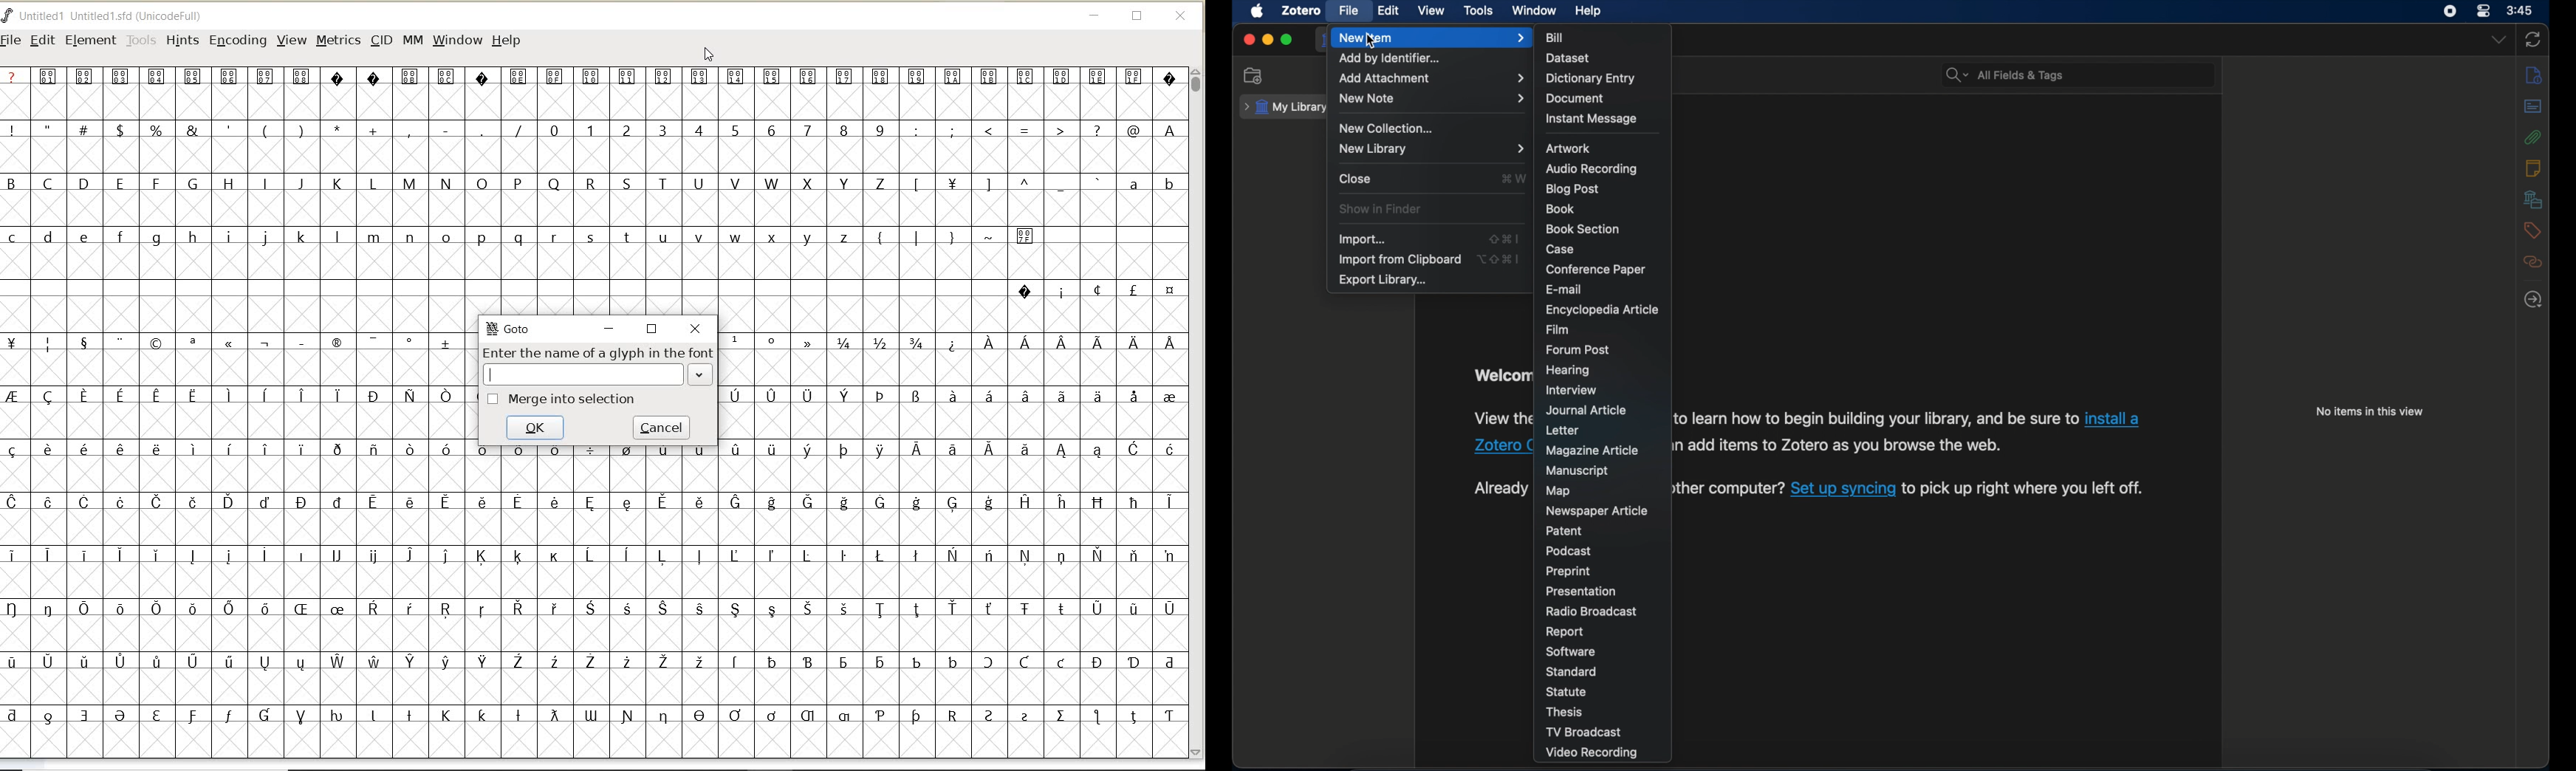  Describe the element at coordinates (2534, 136) in the screenshot. I see `attachments` at that location.